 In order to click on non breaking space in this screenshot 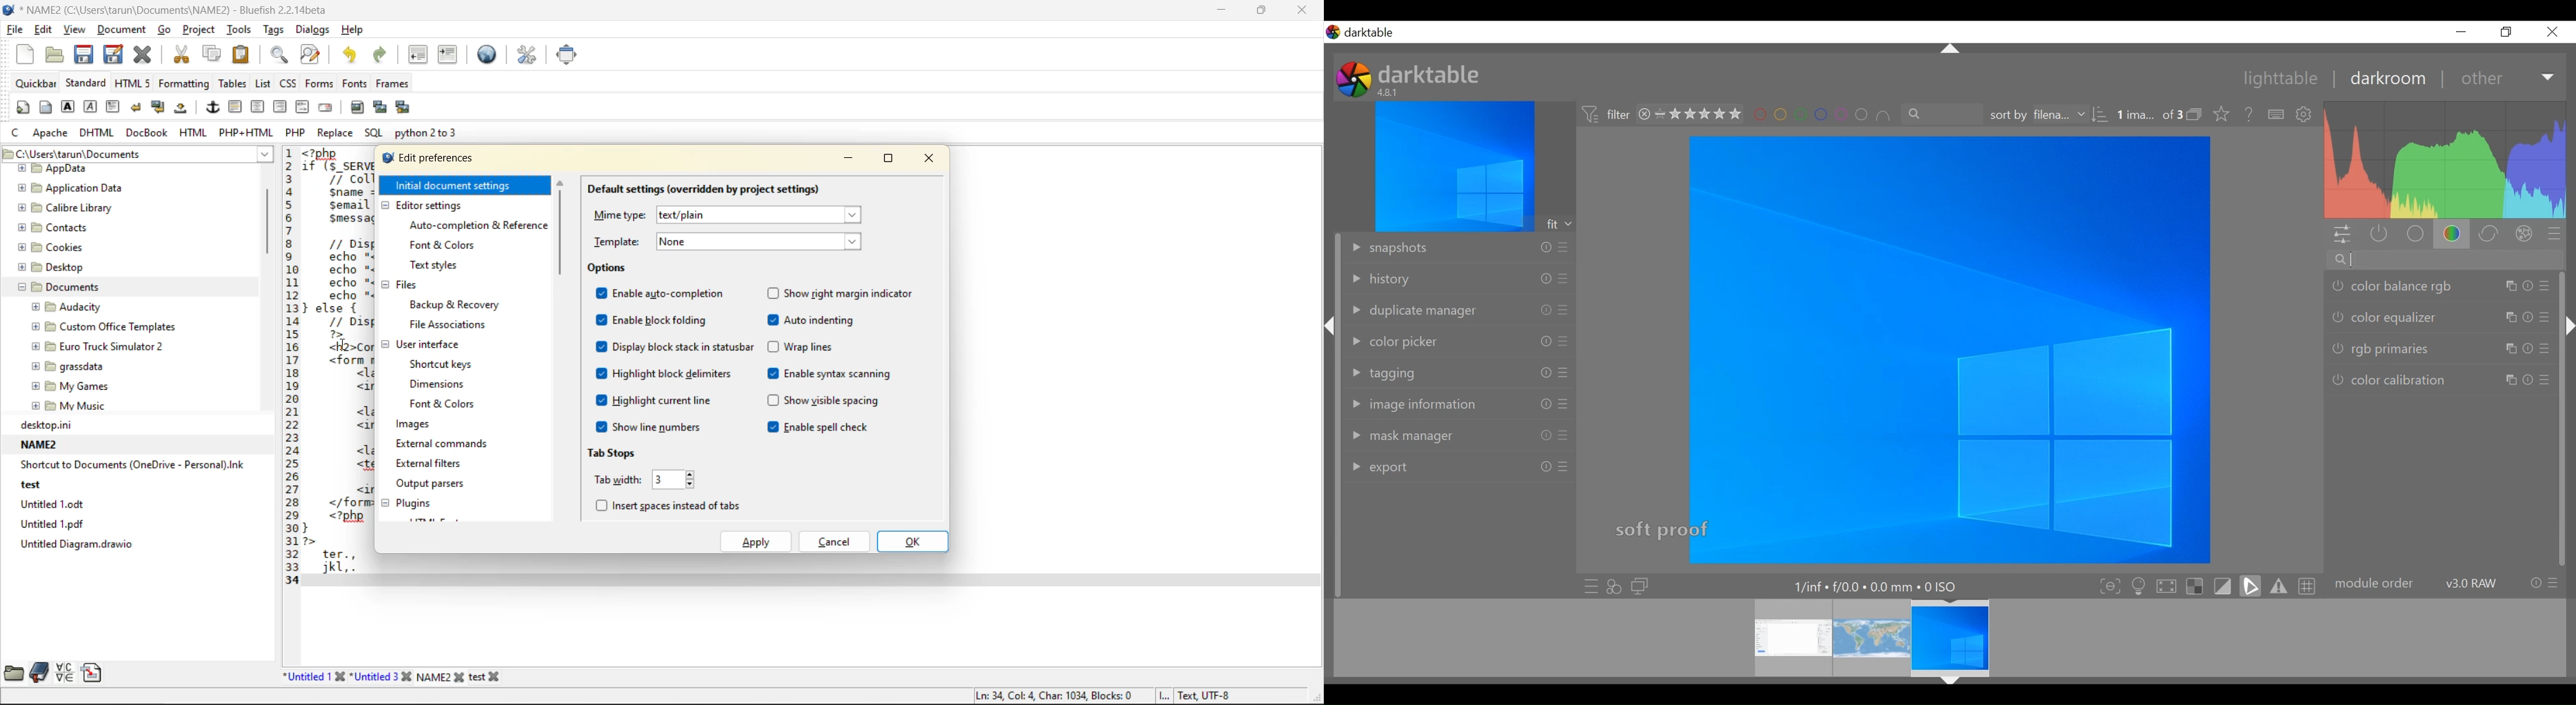, I will do `click(184, 109)`.